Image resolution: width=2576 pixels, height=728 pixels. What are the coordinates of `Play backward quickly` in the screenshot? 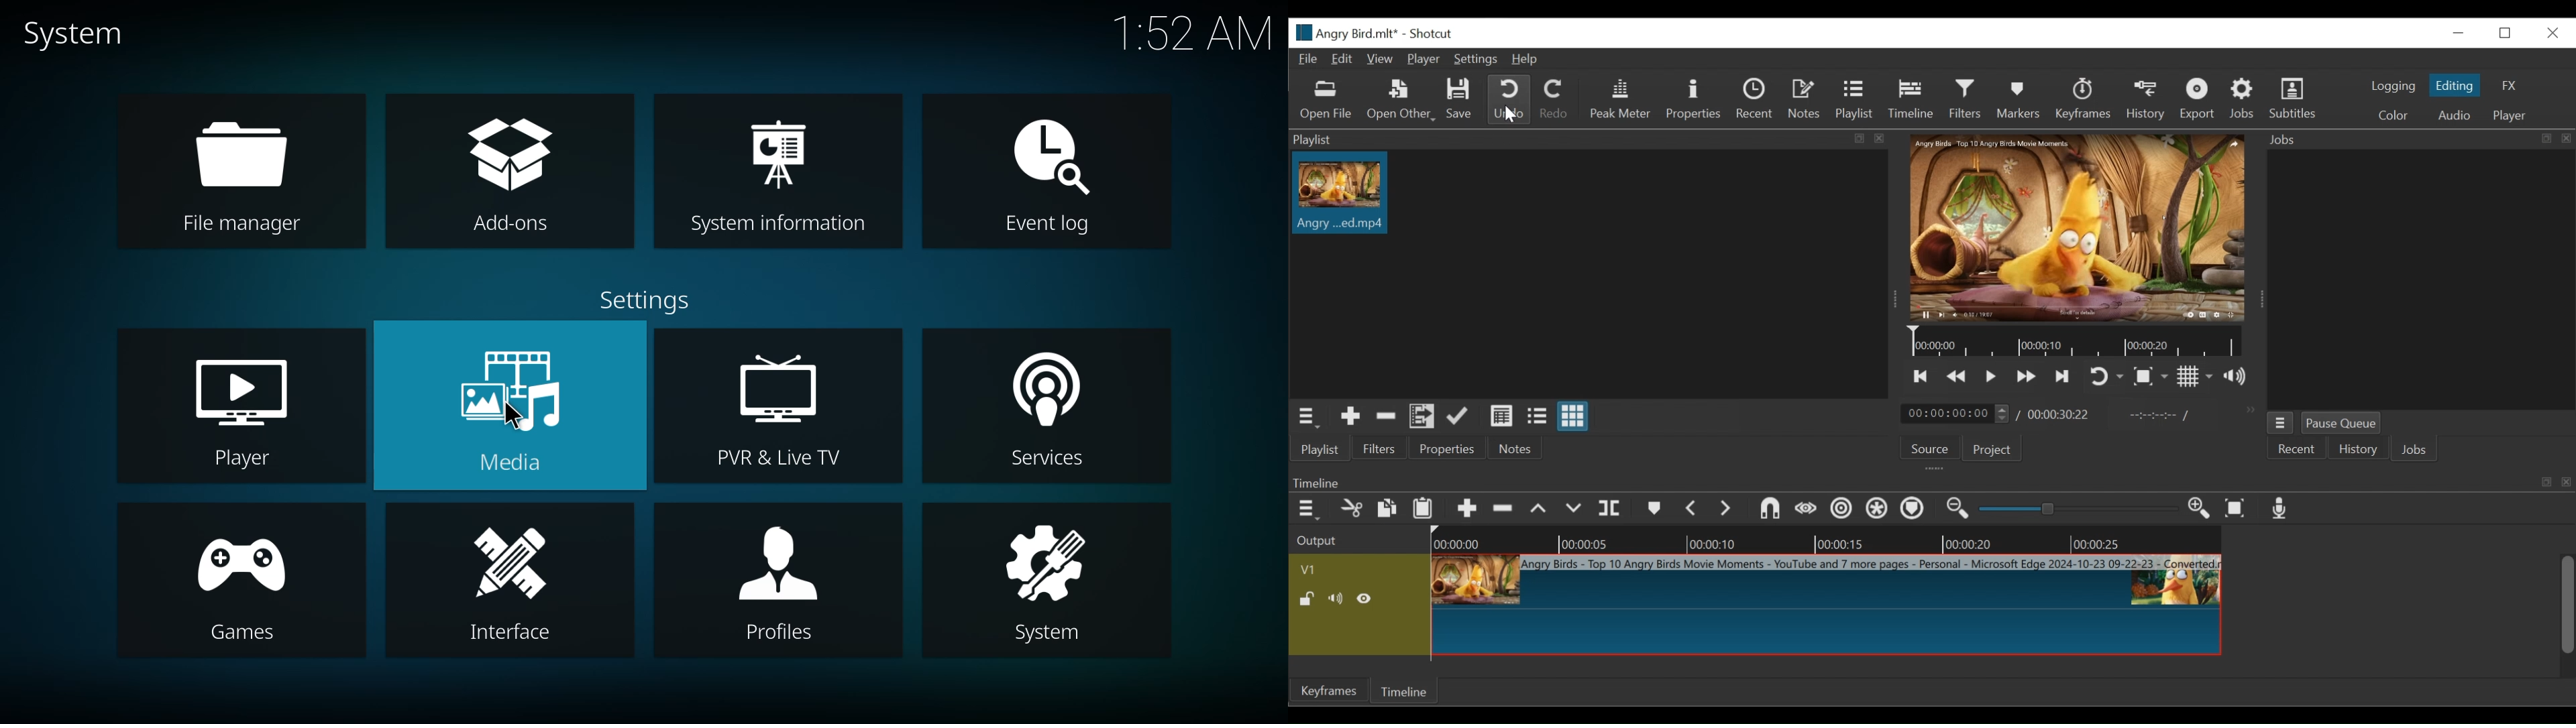 It's located at (1955, 376).